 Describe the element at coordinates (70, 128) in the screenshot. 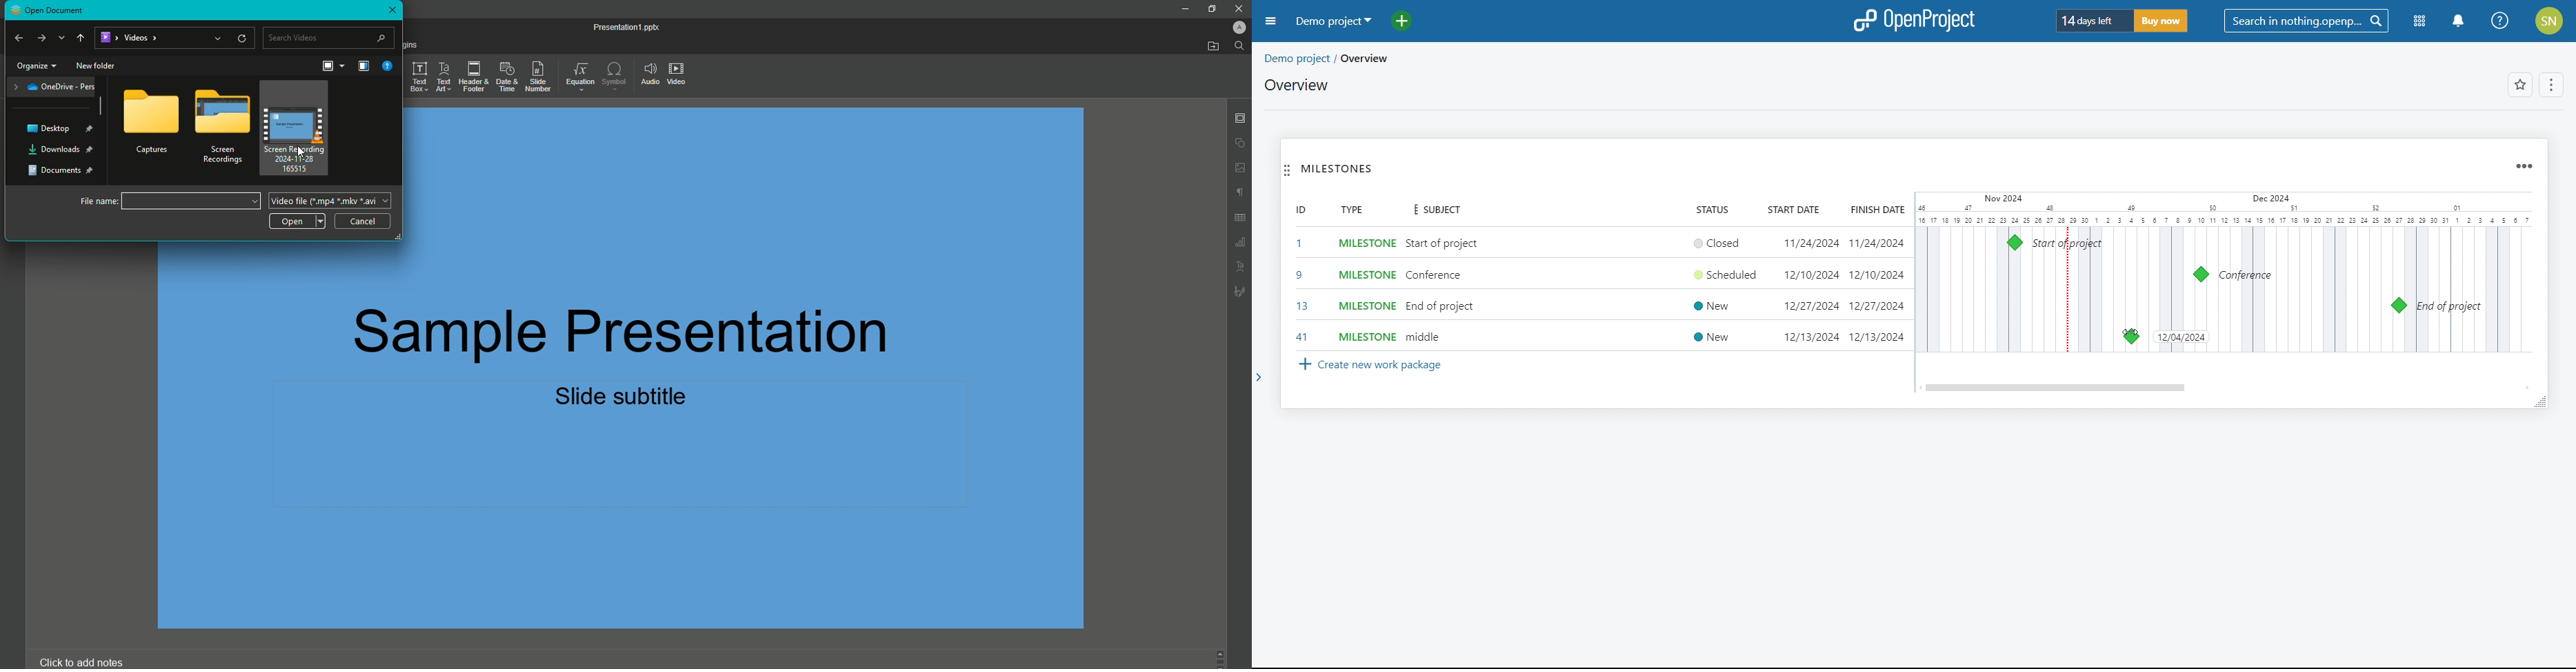

I see `Desktop` at that location.